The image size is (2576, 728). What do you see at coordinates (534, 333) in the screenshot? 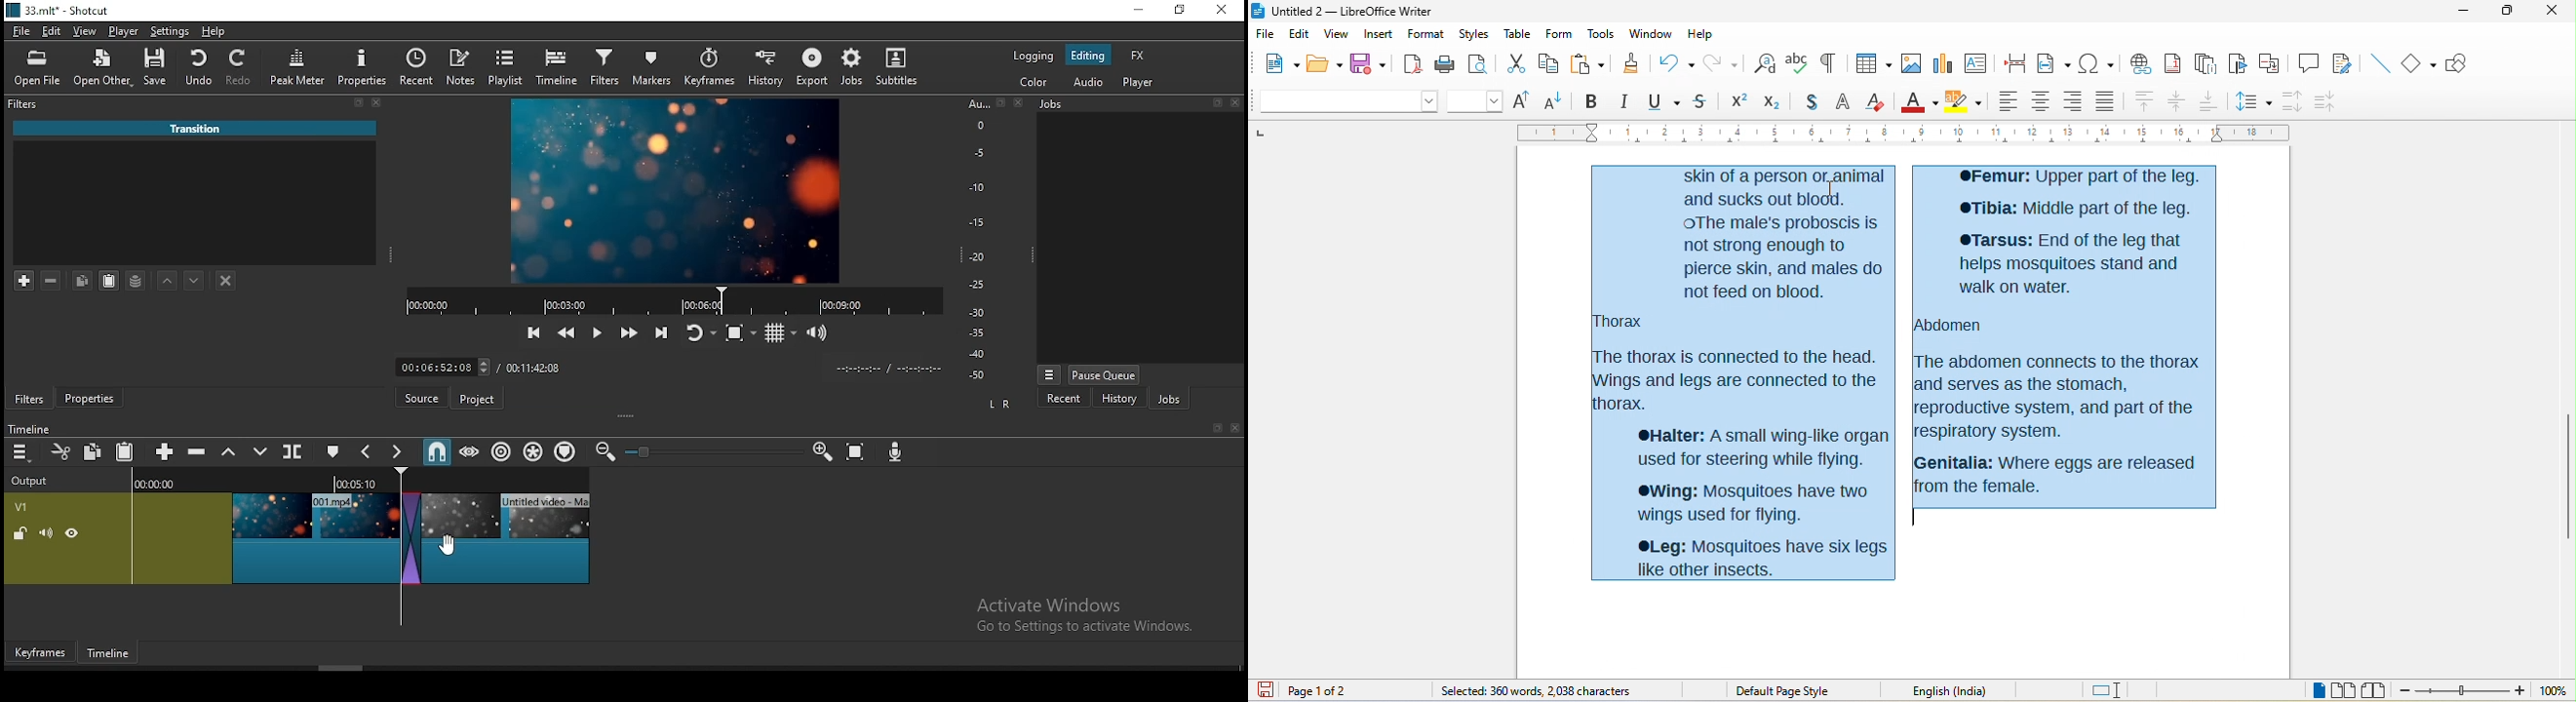
I see `skip to previous point` at bounding box center [534, 333].